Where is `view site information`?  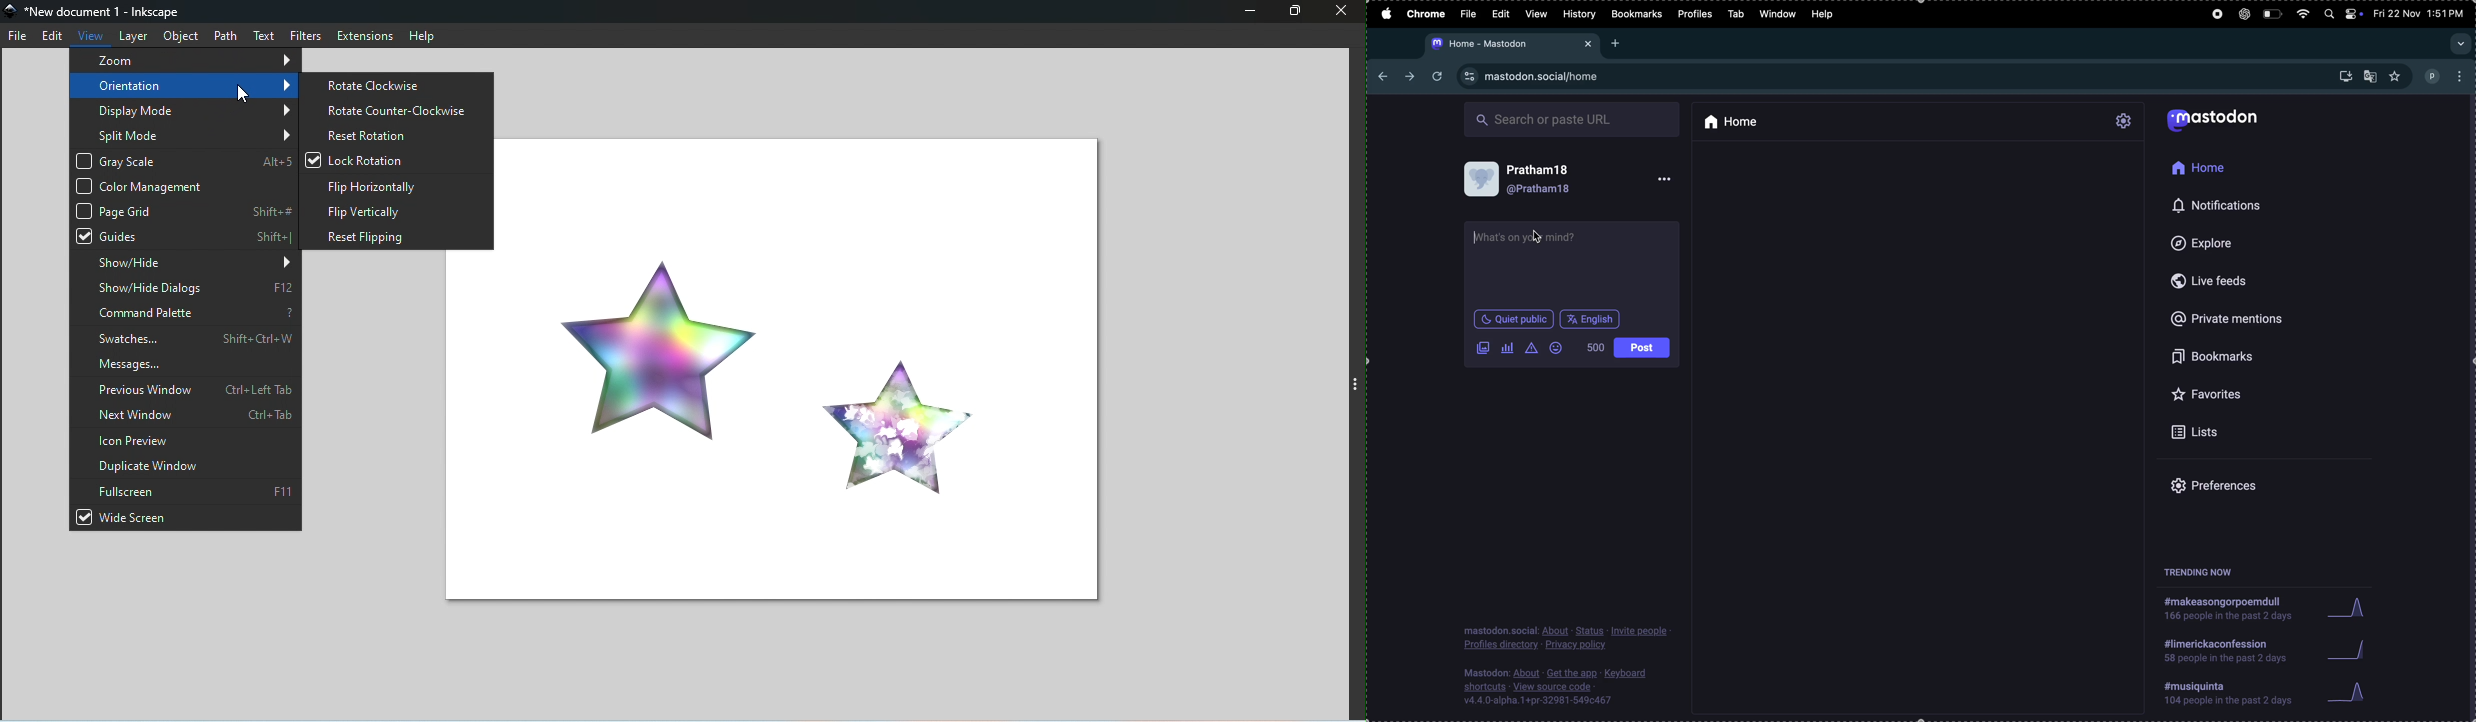 view site information is located at coordinates (1468, 76).